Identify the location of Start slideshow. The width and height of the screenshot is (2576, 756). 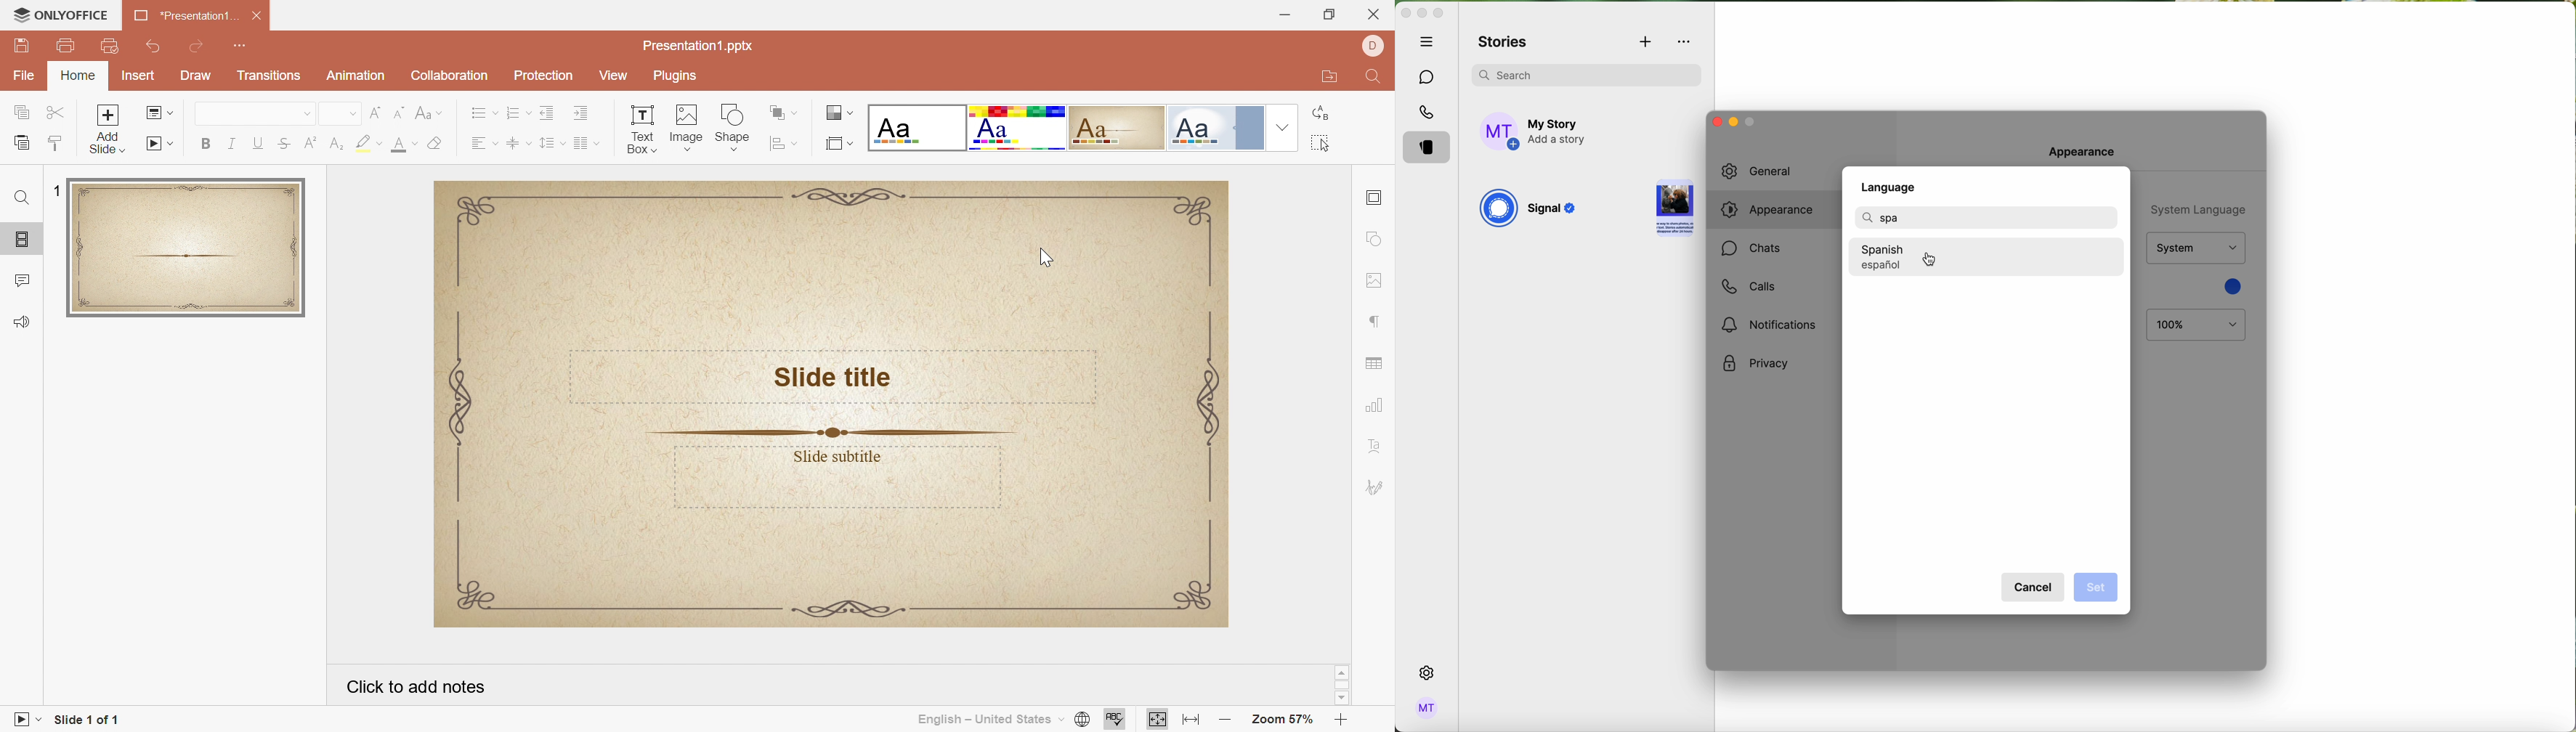
(151, 143).